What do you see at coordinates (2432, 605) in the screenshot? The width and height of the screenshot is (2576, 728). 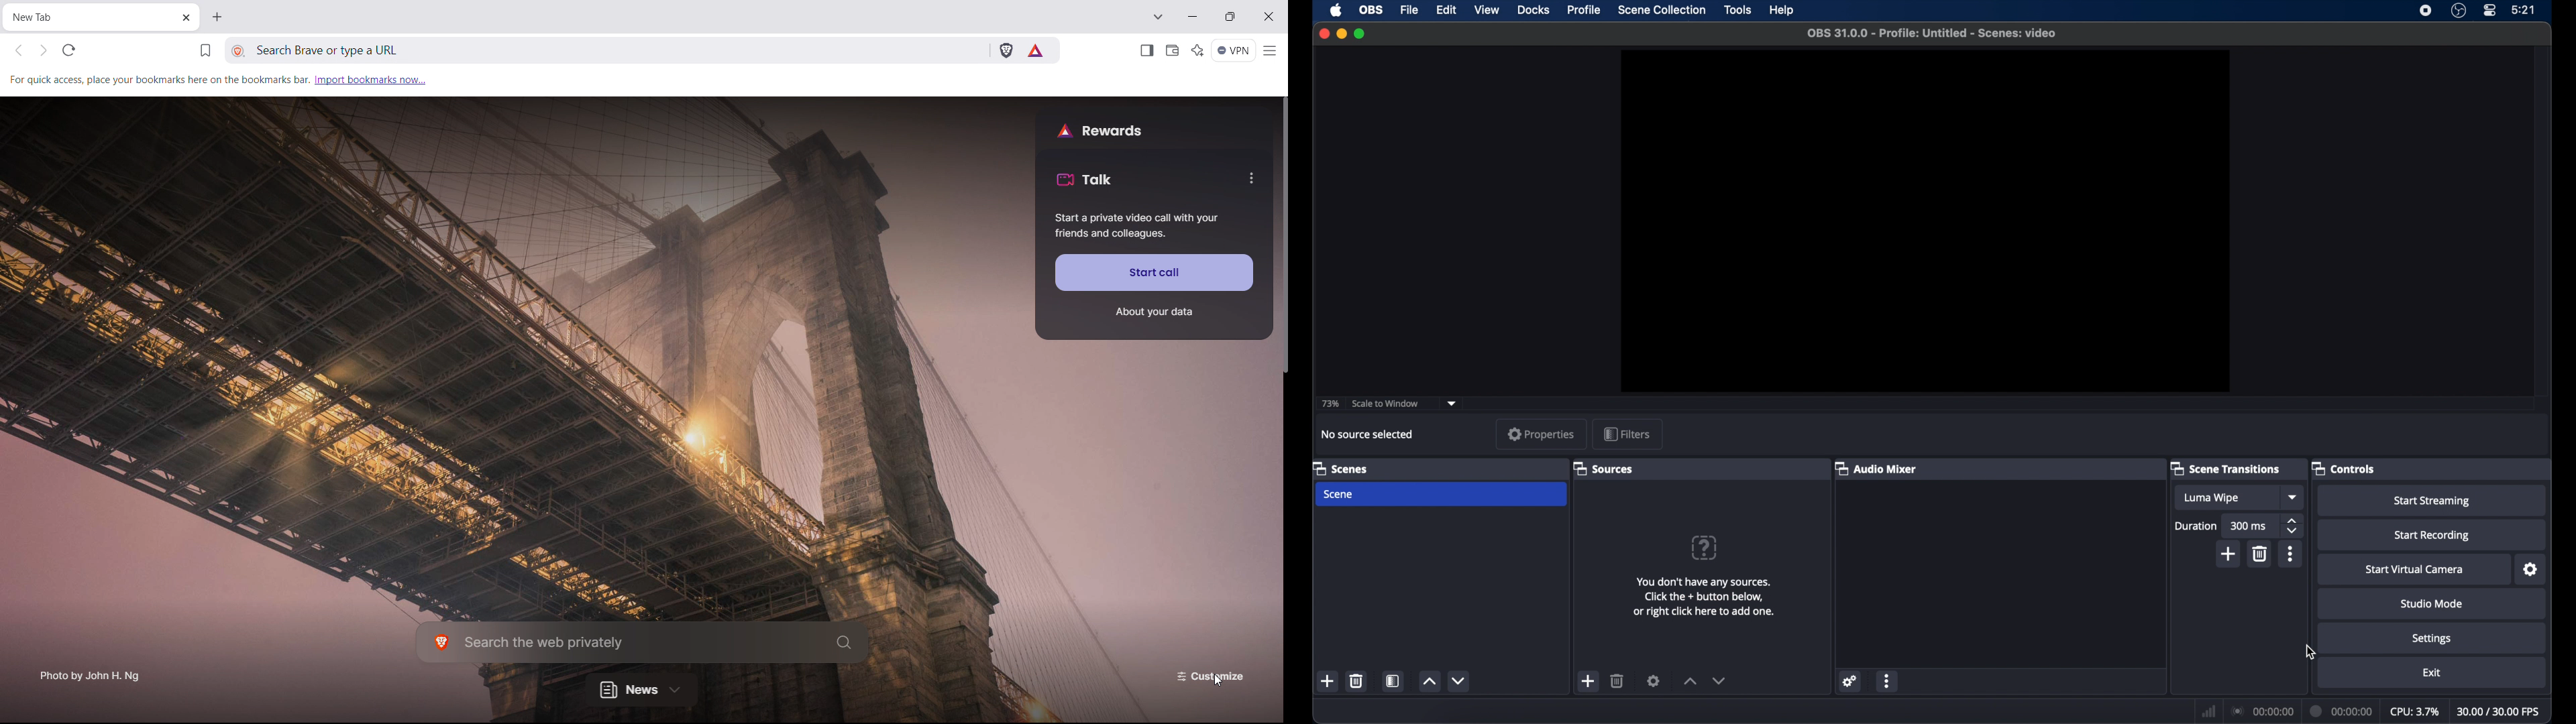 I see `studio mode` at bounding box center [2432, 605].